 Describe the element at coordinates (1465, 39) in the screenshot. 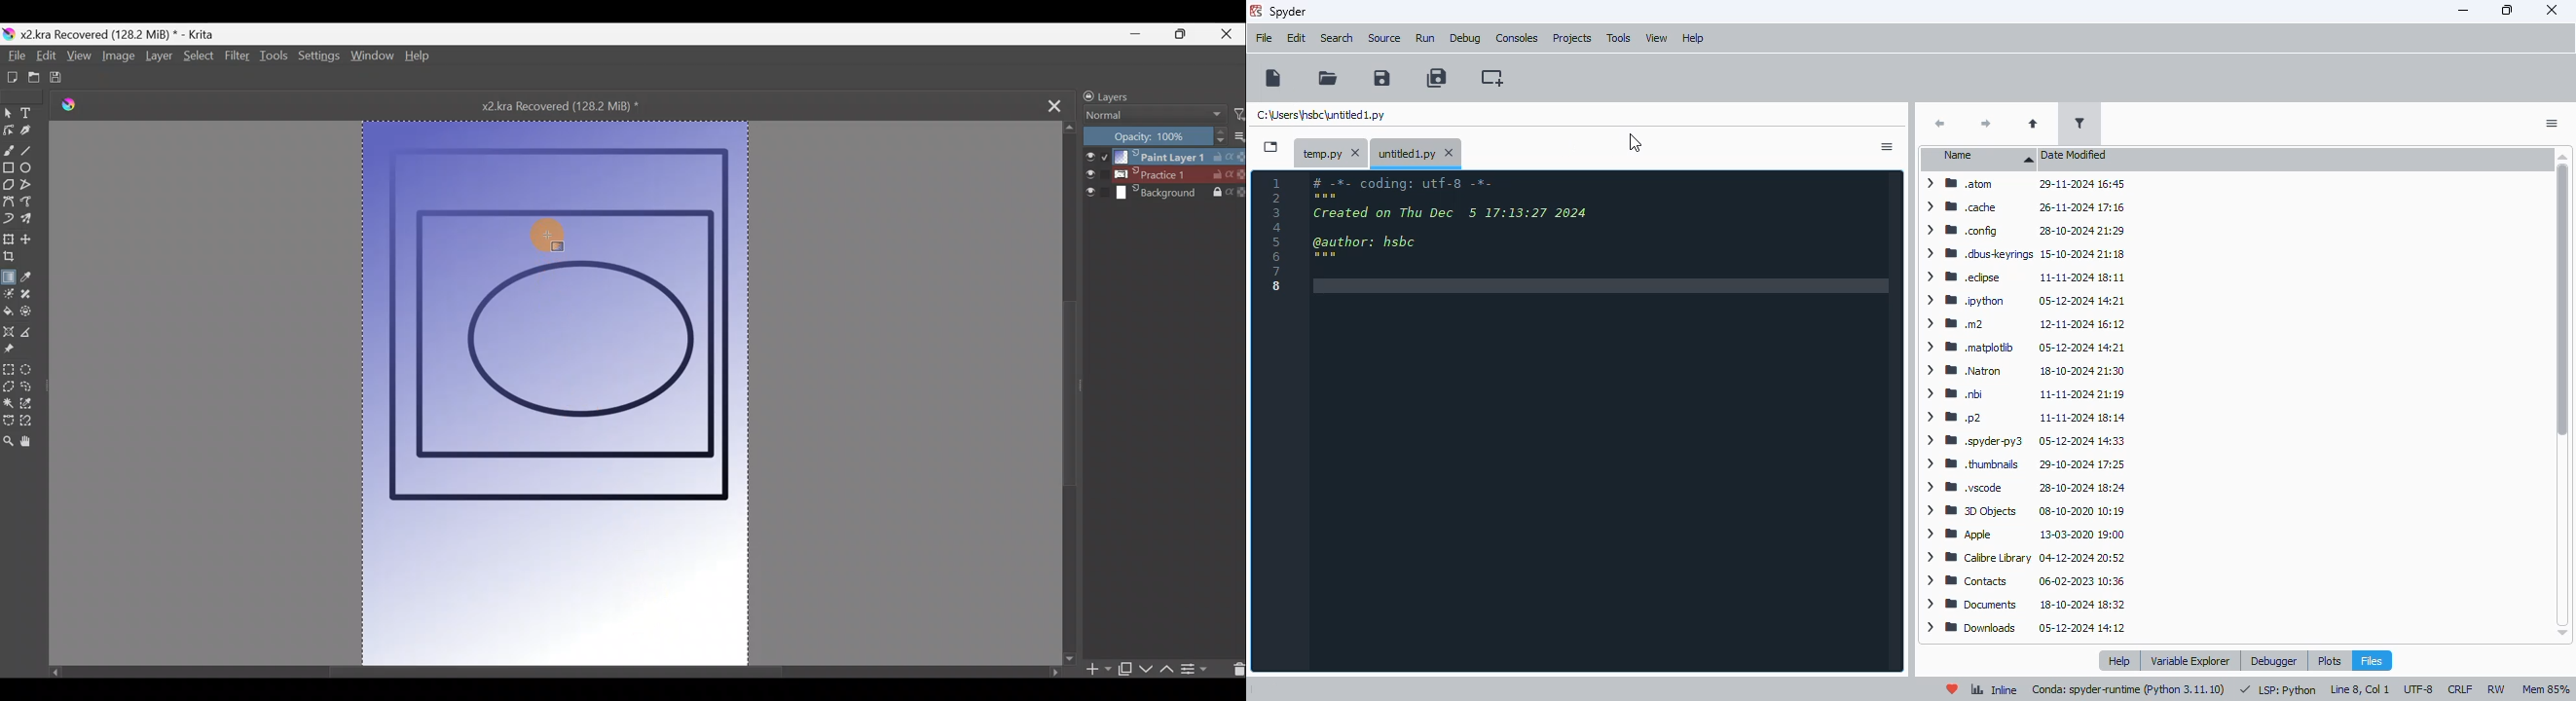

I see `debug` at that location.